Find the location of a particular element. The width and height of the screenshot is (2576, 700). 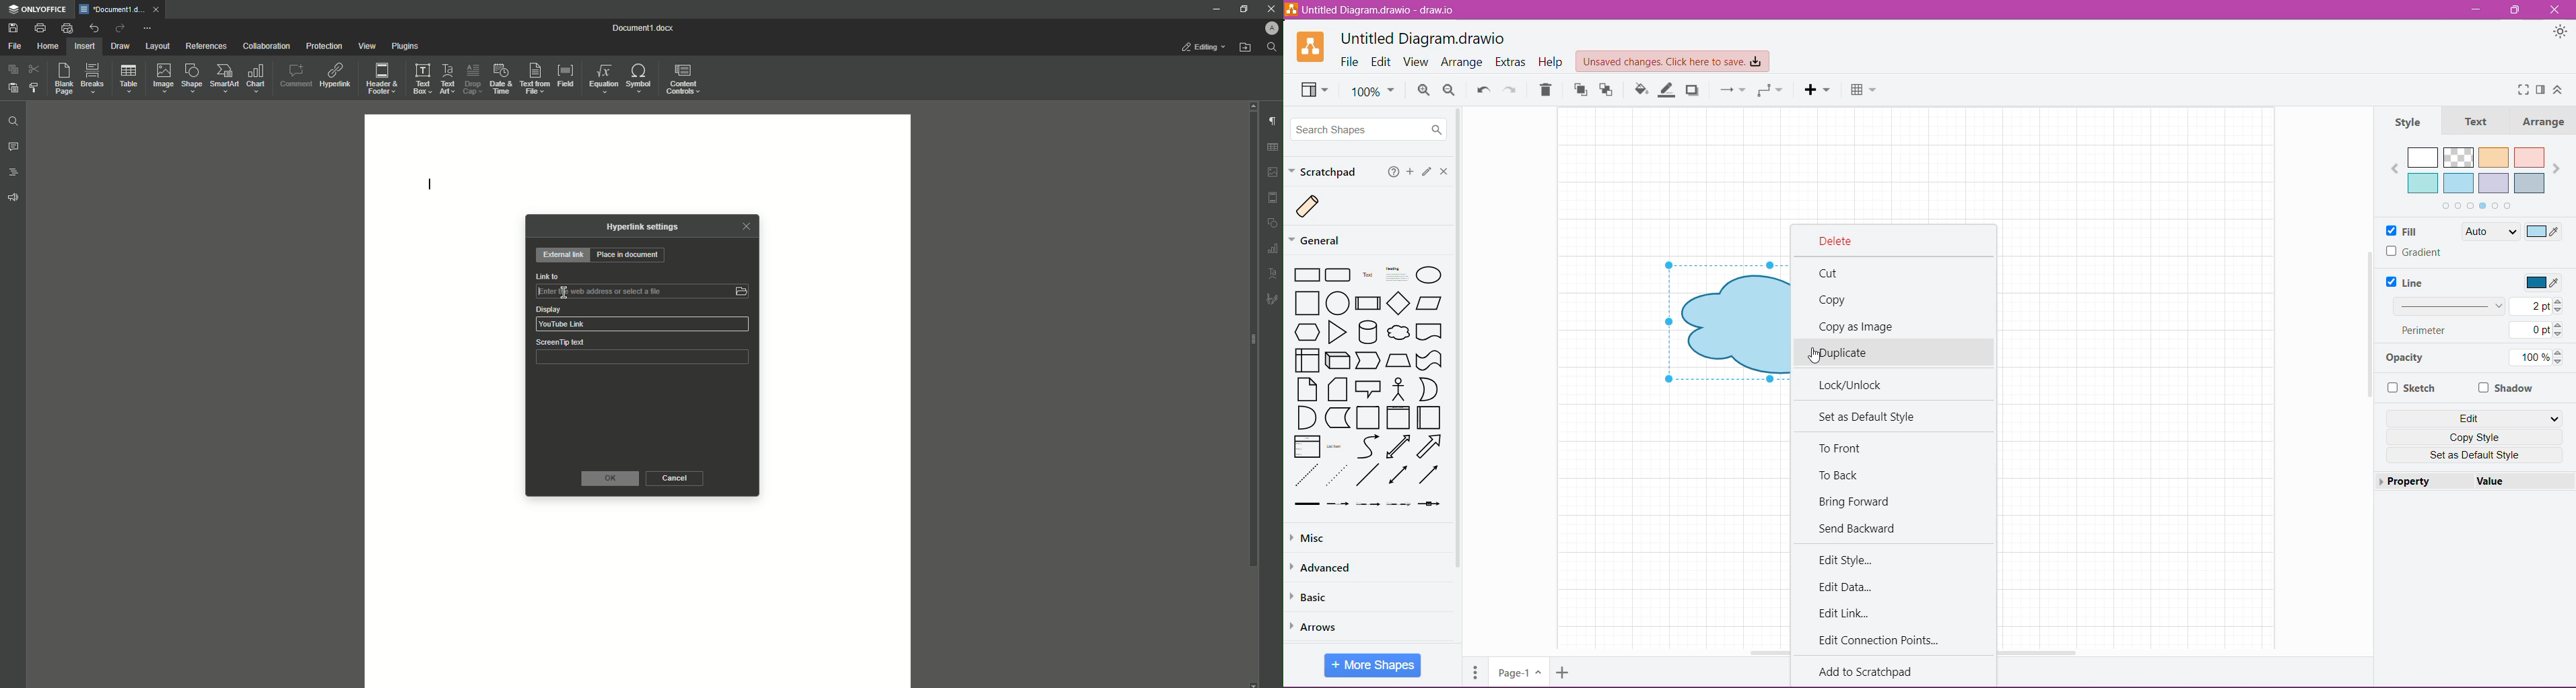

Trash is located at coordinates (1545, 92).